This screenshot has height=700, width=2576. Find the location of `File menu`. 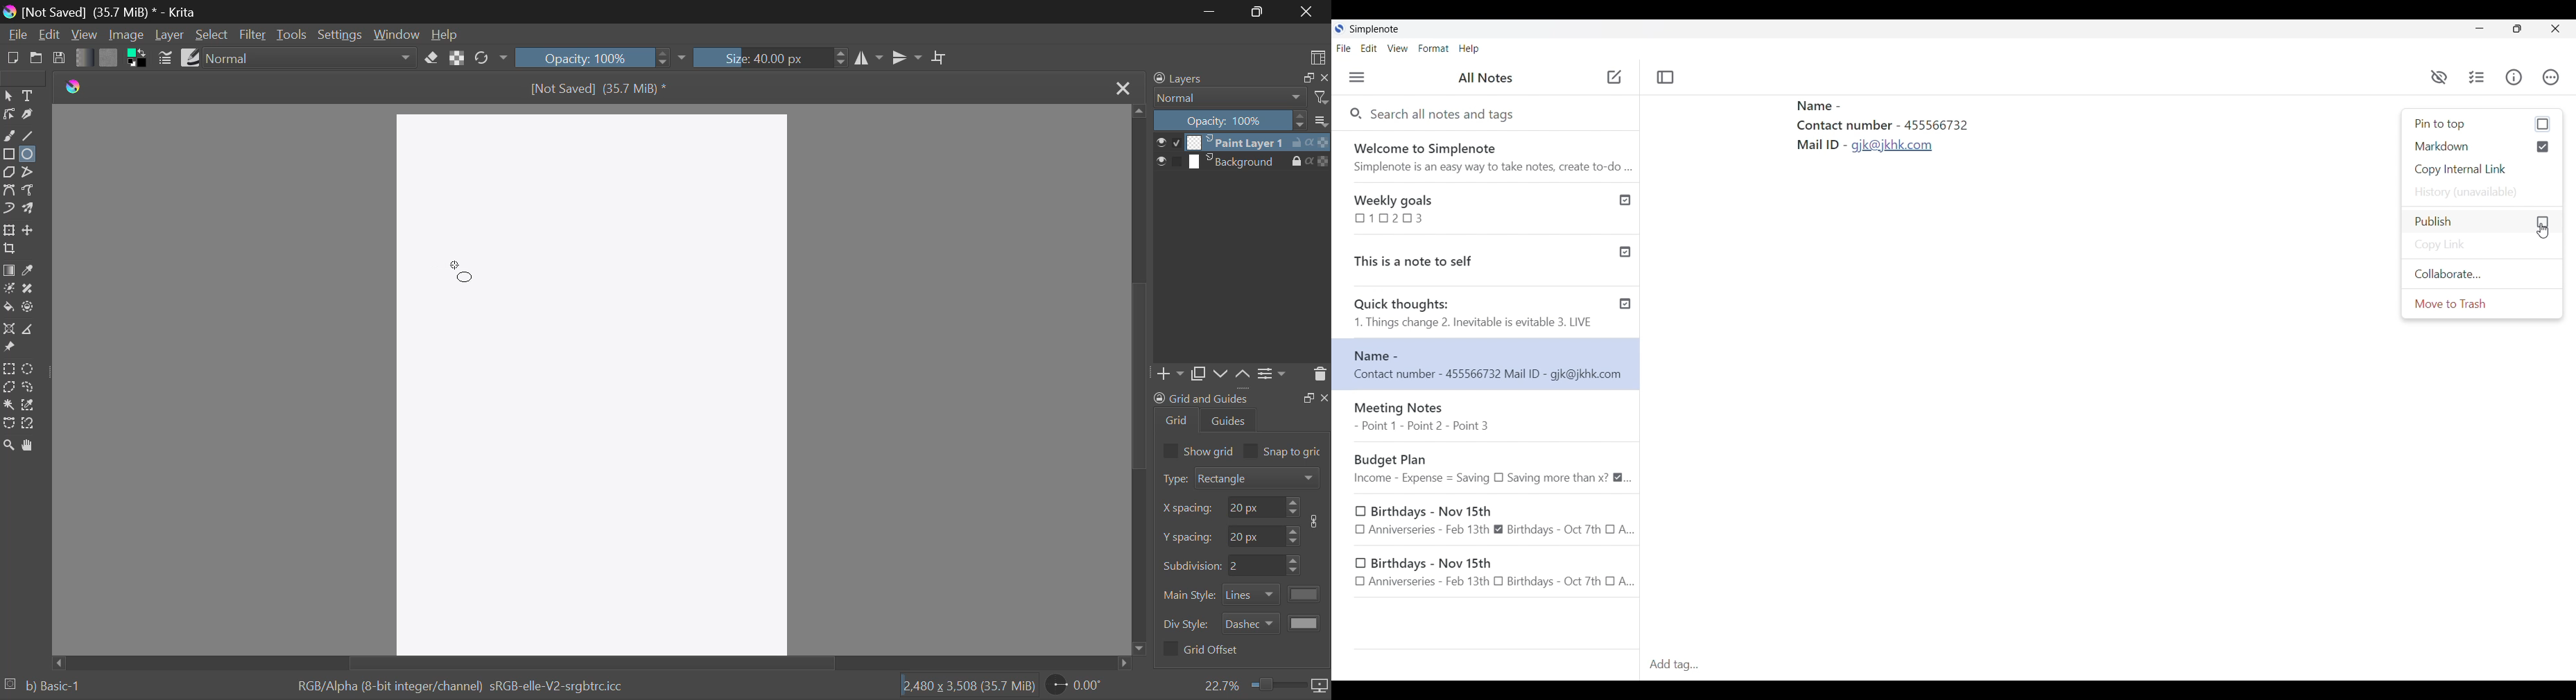

File menu is located at coordinates (1344, 48).